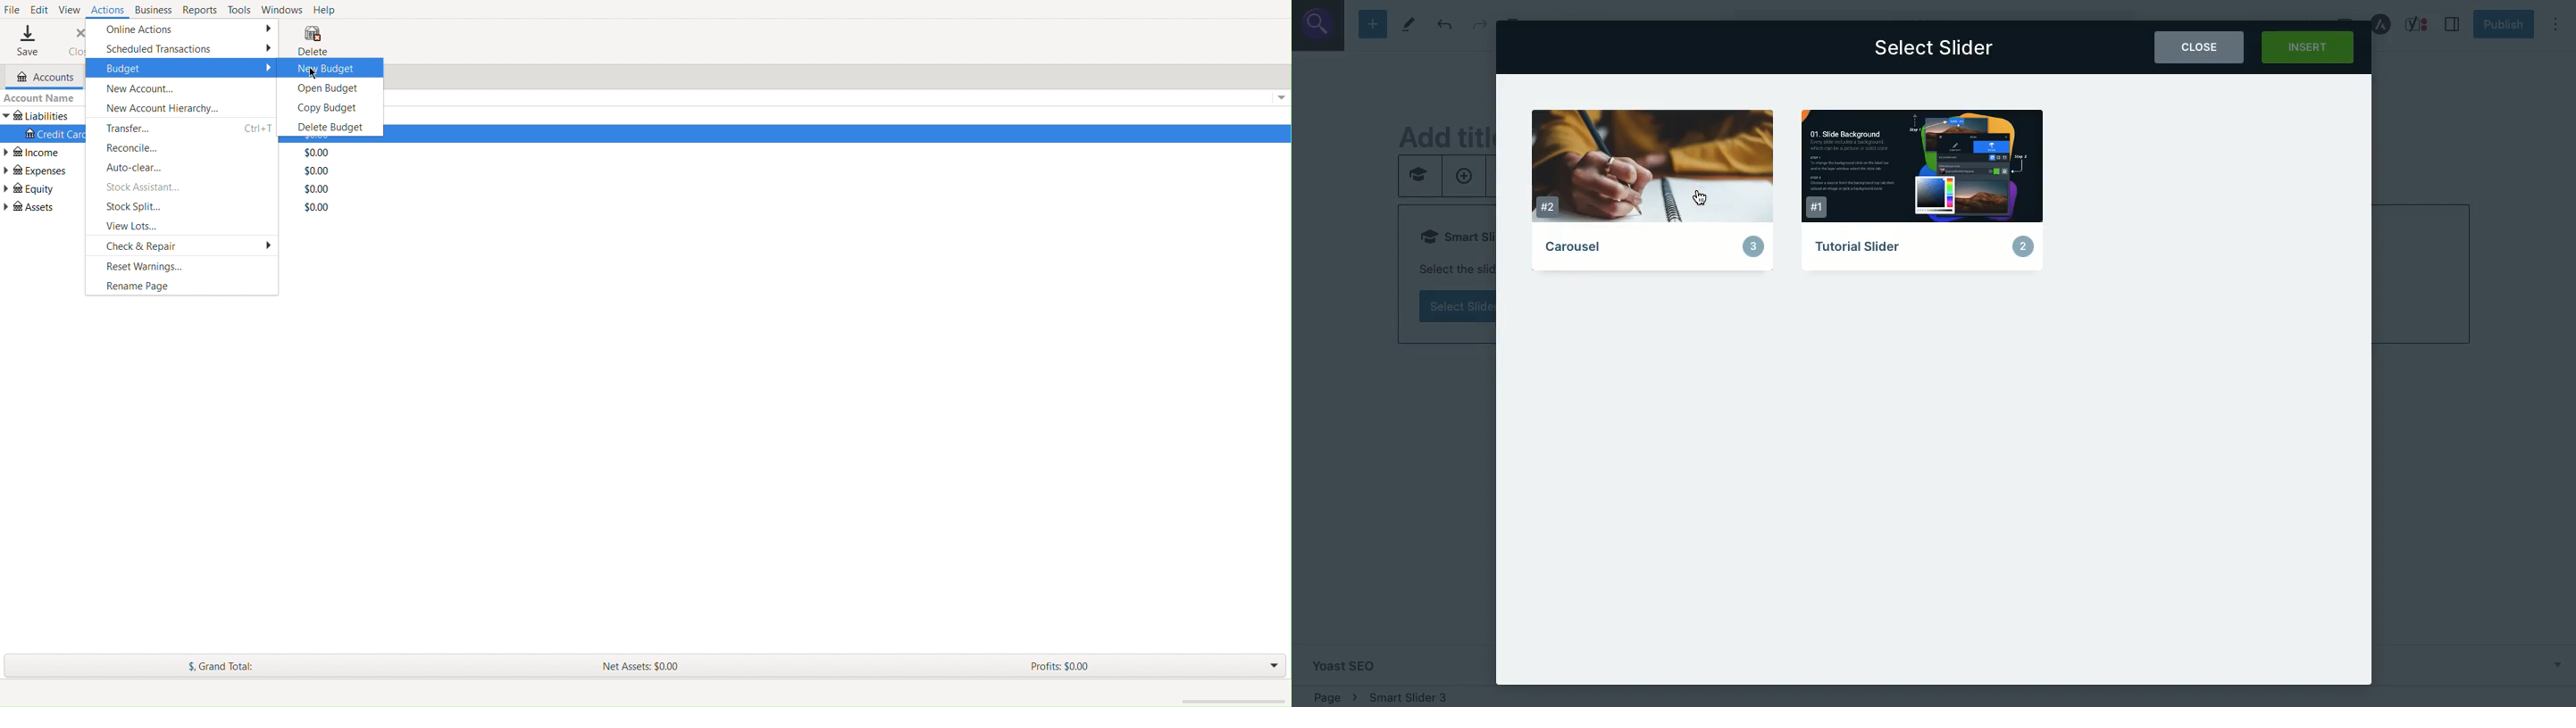  Describe the element at coordinates (39, 152) in the screenshot. I see `Income` at that location.